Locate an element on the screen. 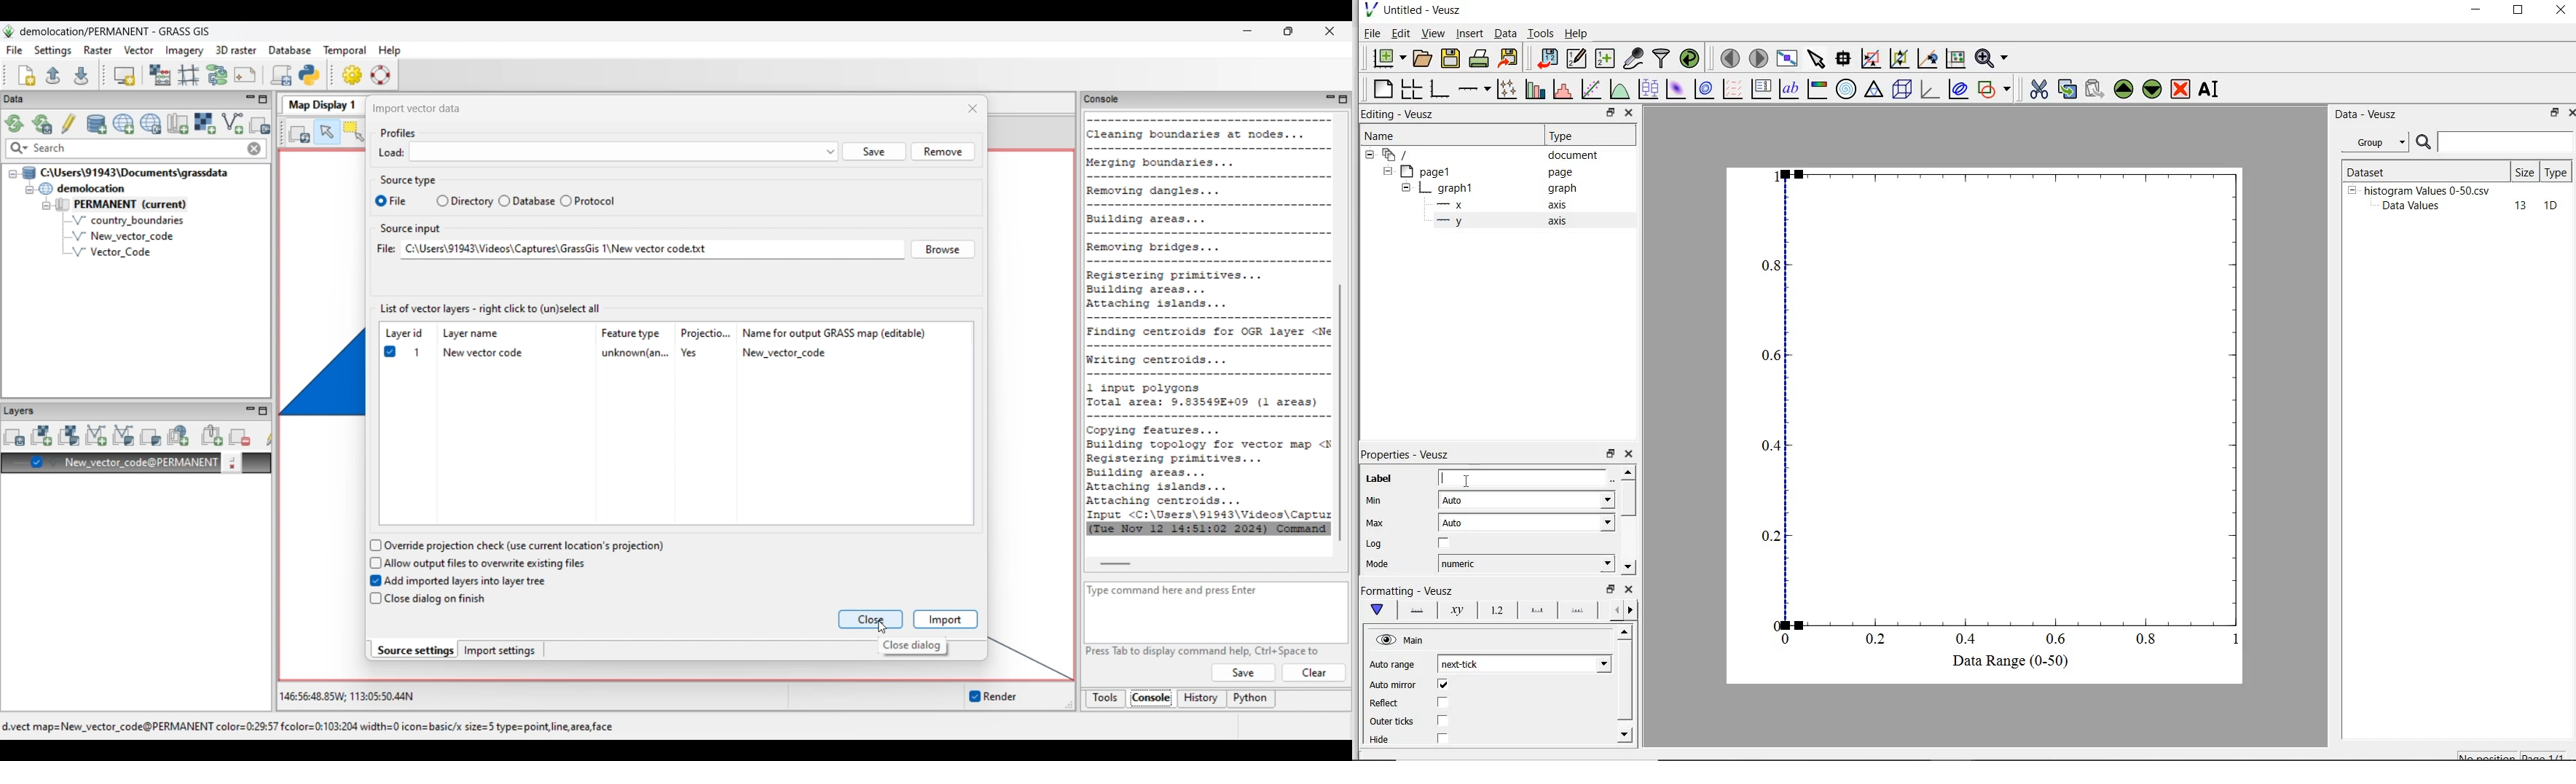  click to zoom out on graph axes is located at coordinates (1927, 58).